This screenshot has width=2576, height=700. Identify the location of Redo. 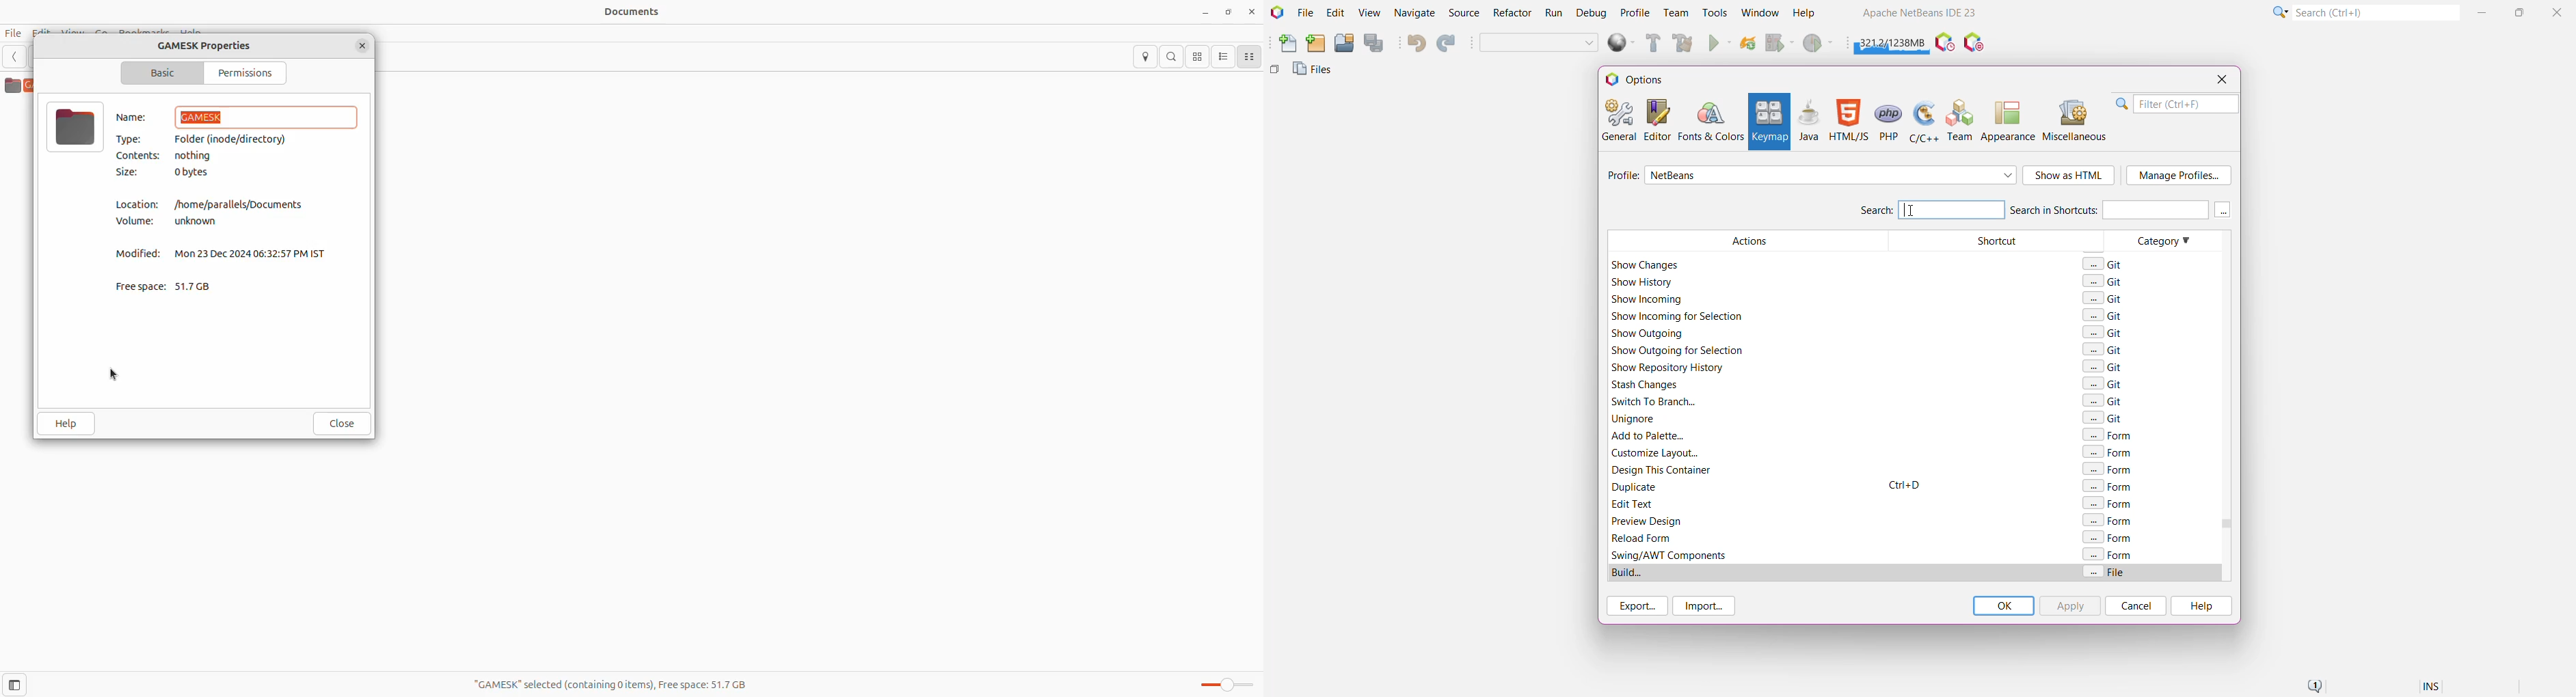
(1448, 44).